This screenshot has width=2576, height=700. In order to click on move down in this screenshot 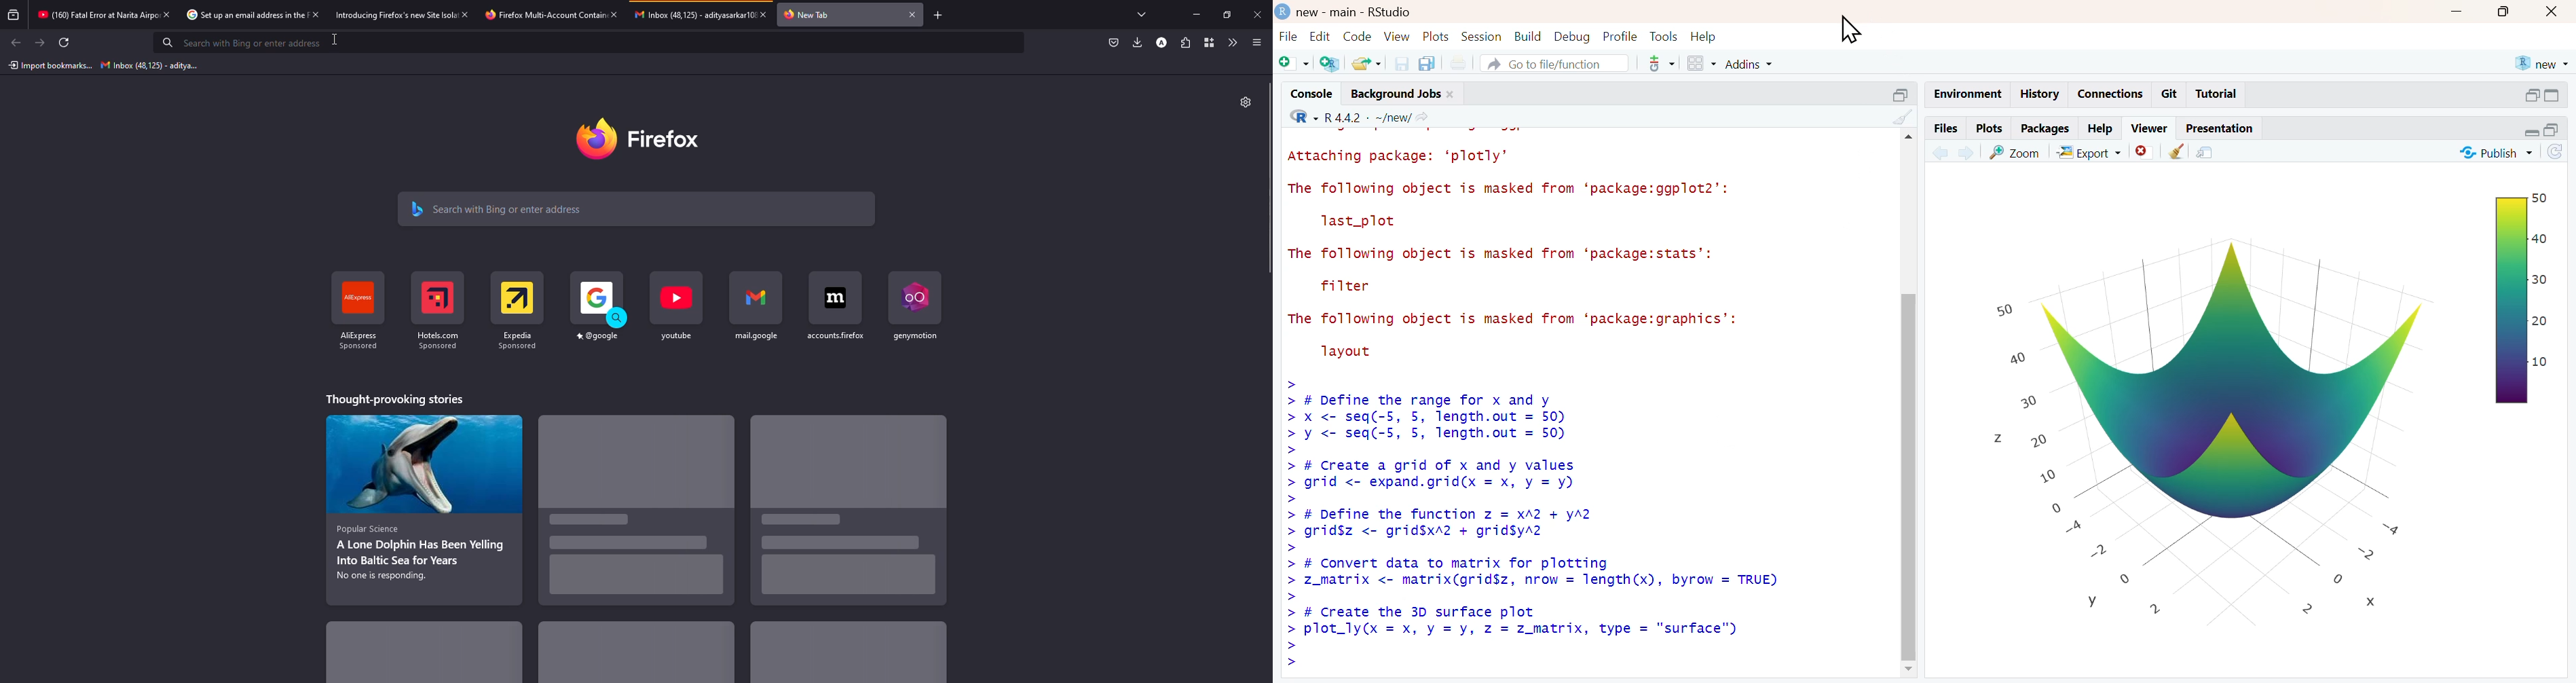, I will do `click(1908, 673)`.